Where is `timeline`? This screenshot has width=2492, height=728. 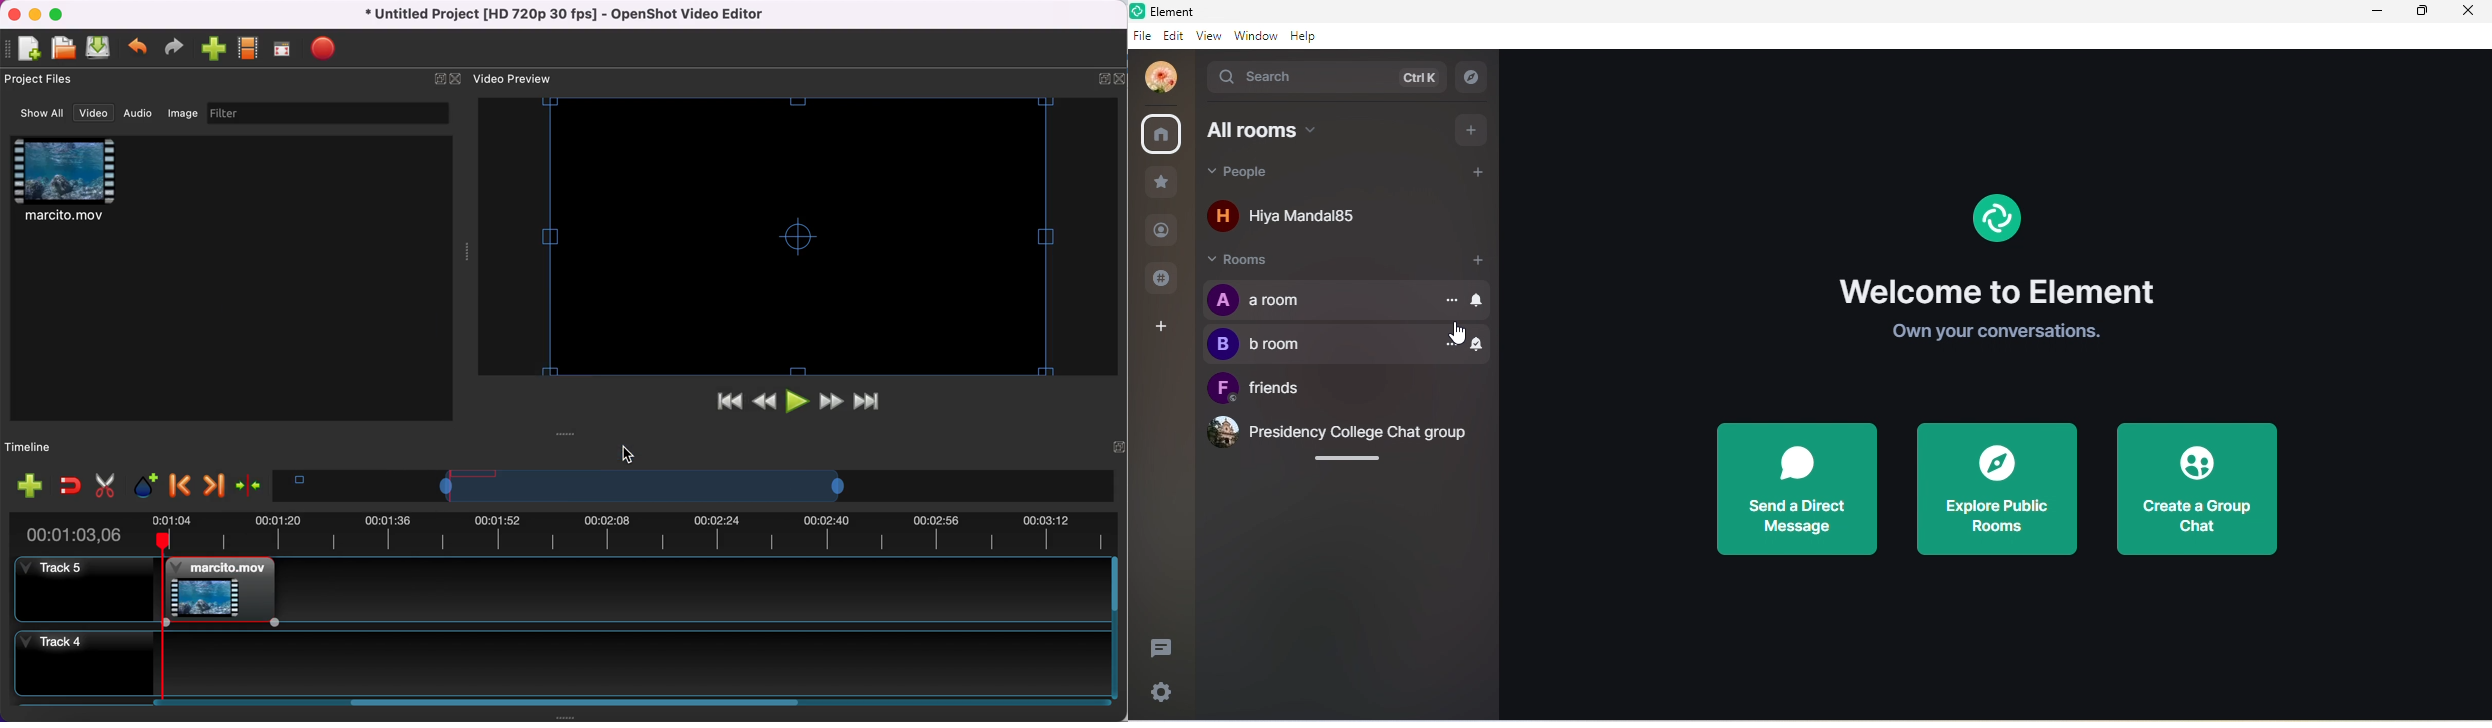
timeline is located at coordinates (43, 448).